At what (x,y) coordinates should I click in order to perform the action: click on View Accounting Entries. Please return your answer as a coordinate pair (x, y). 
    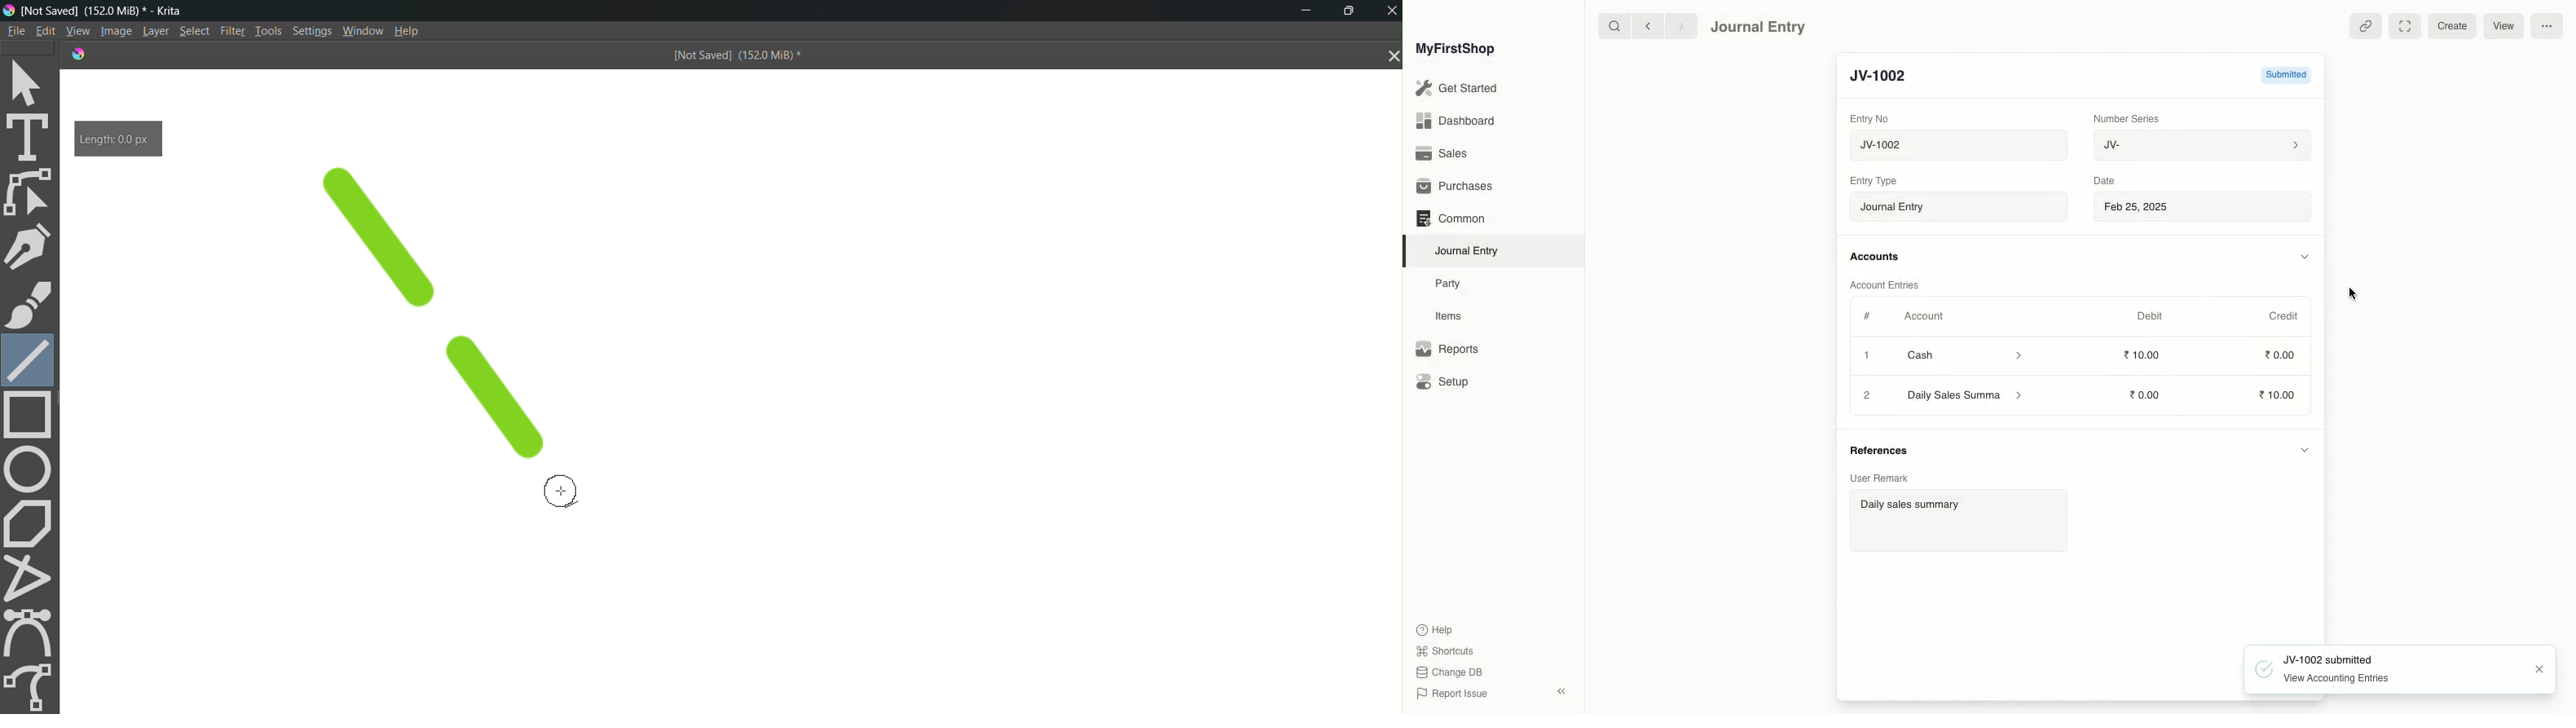
    Looking at the image, I should click on (2325, 677).